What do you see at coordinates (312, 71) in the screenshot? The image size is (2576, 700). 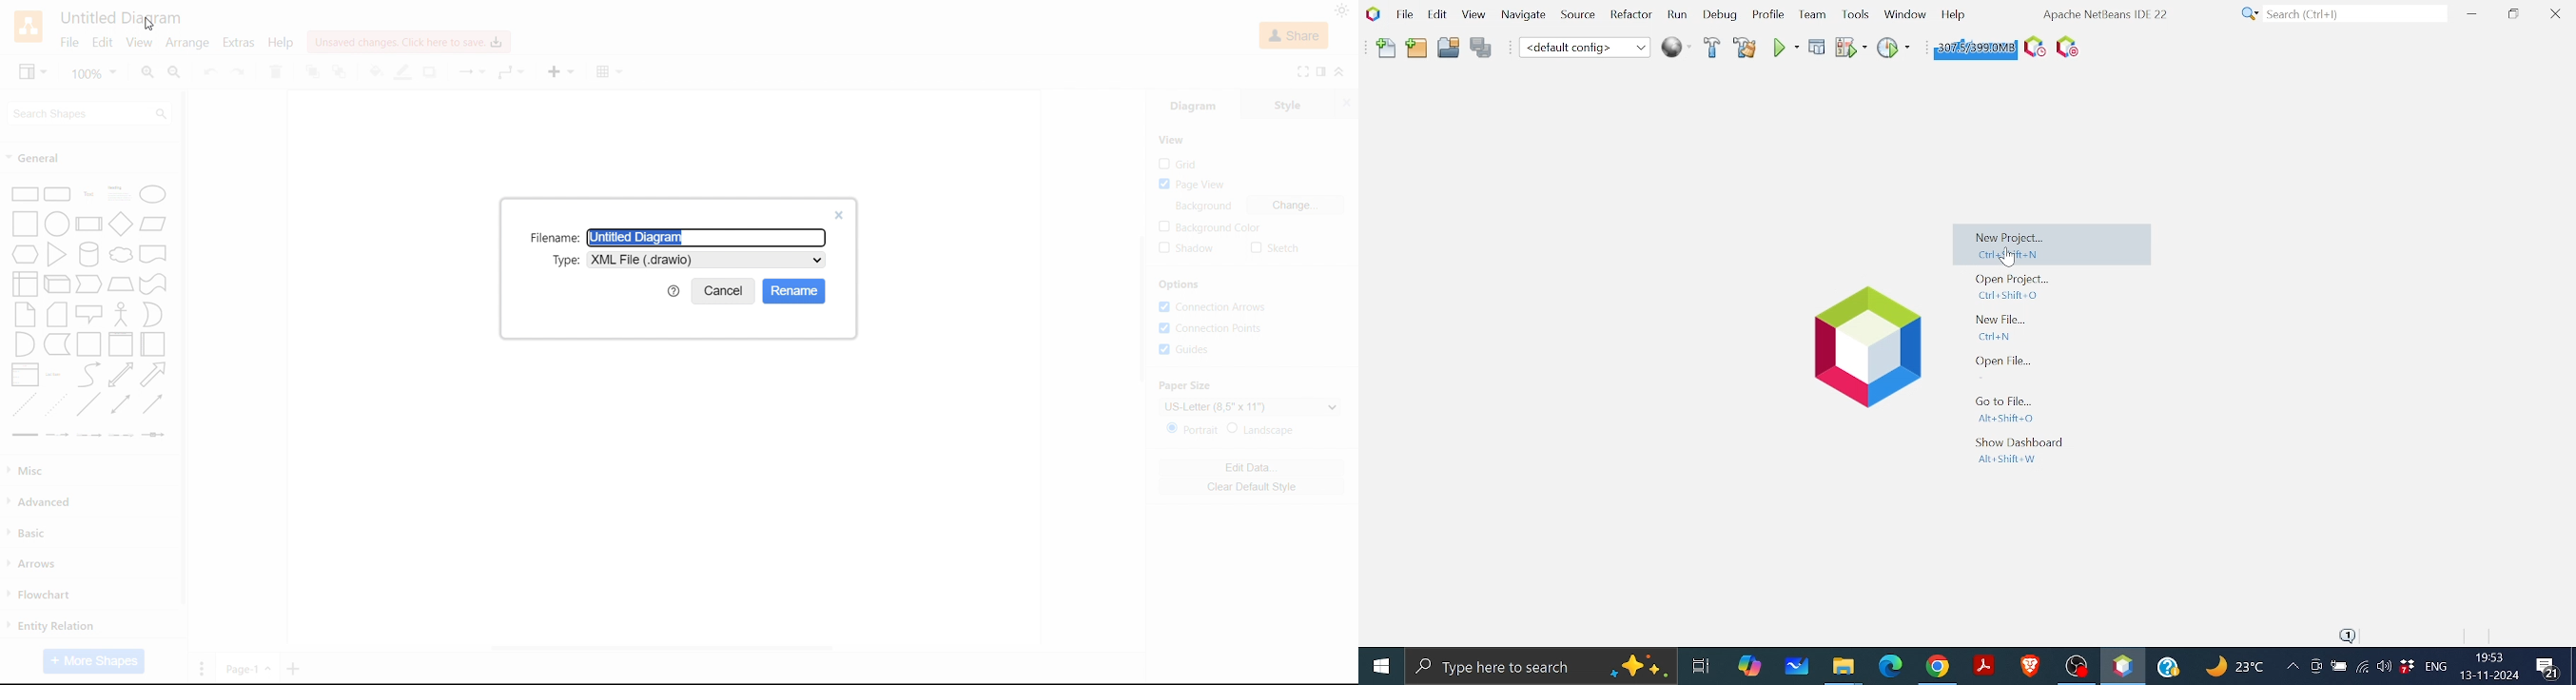 I see `Bring to front ` at bounding box center [312, 71].